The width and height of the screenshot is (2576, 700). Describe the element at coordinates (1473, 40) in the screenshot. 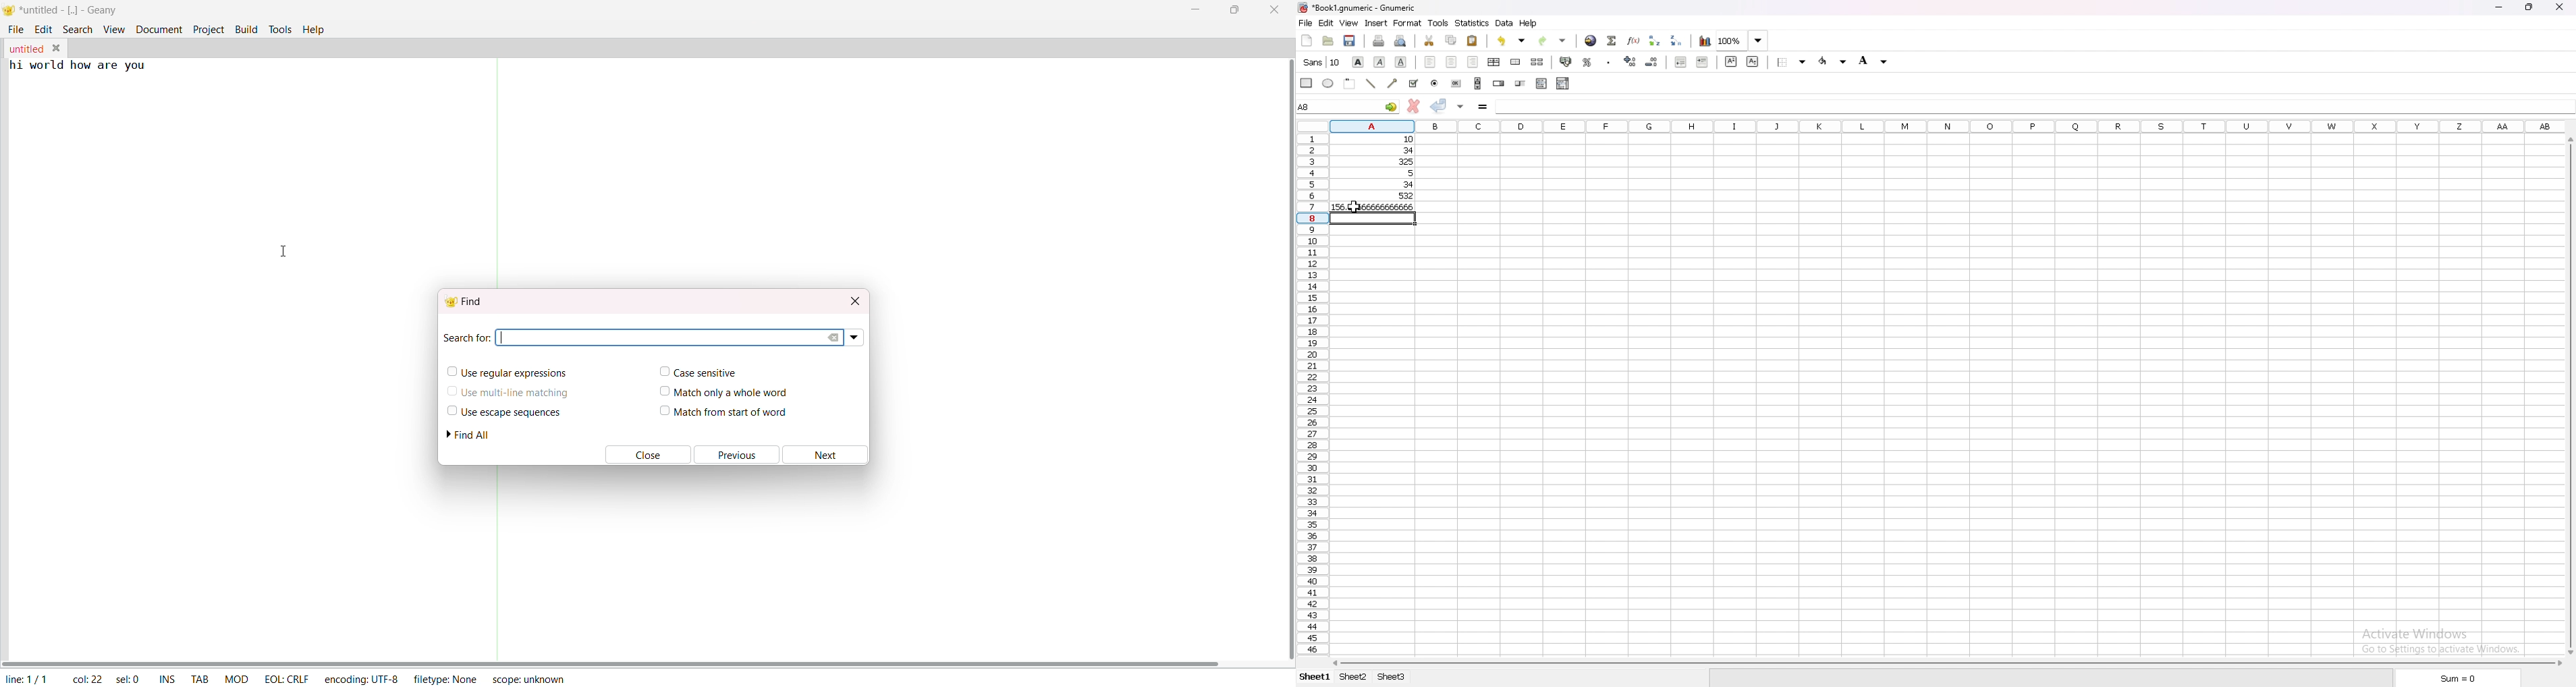

I see `paste` at that location.